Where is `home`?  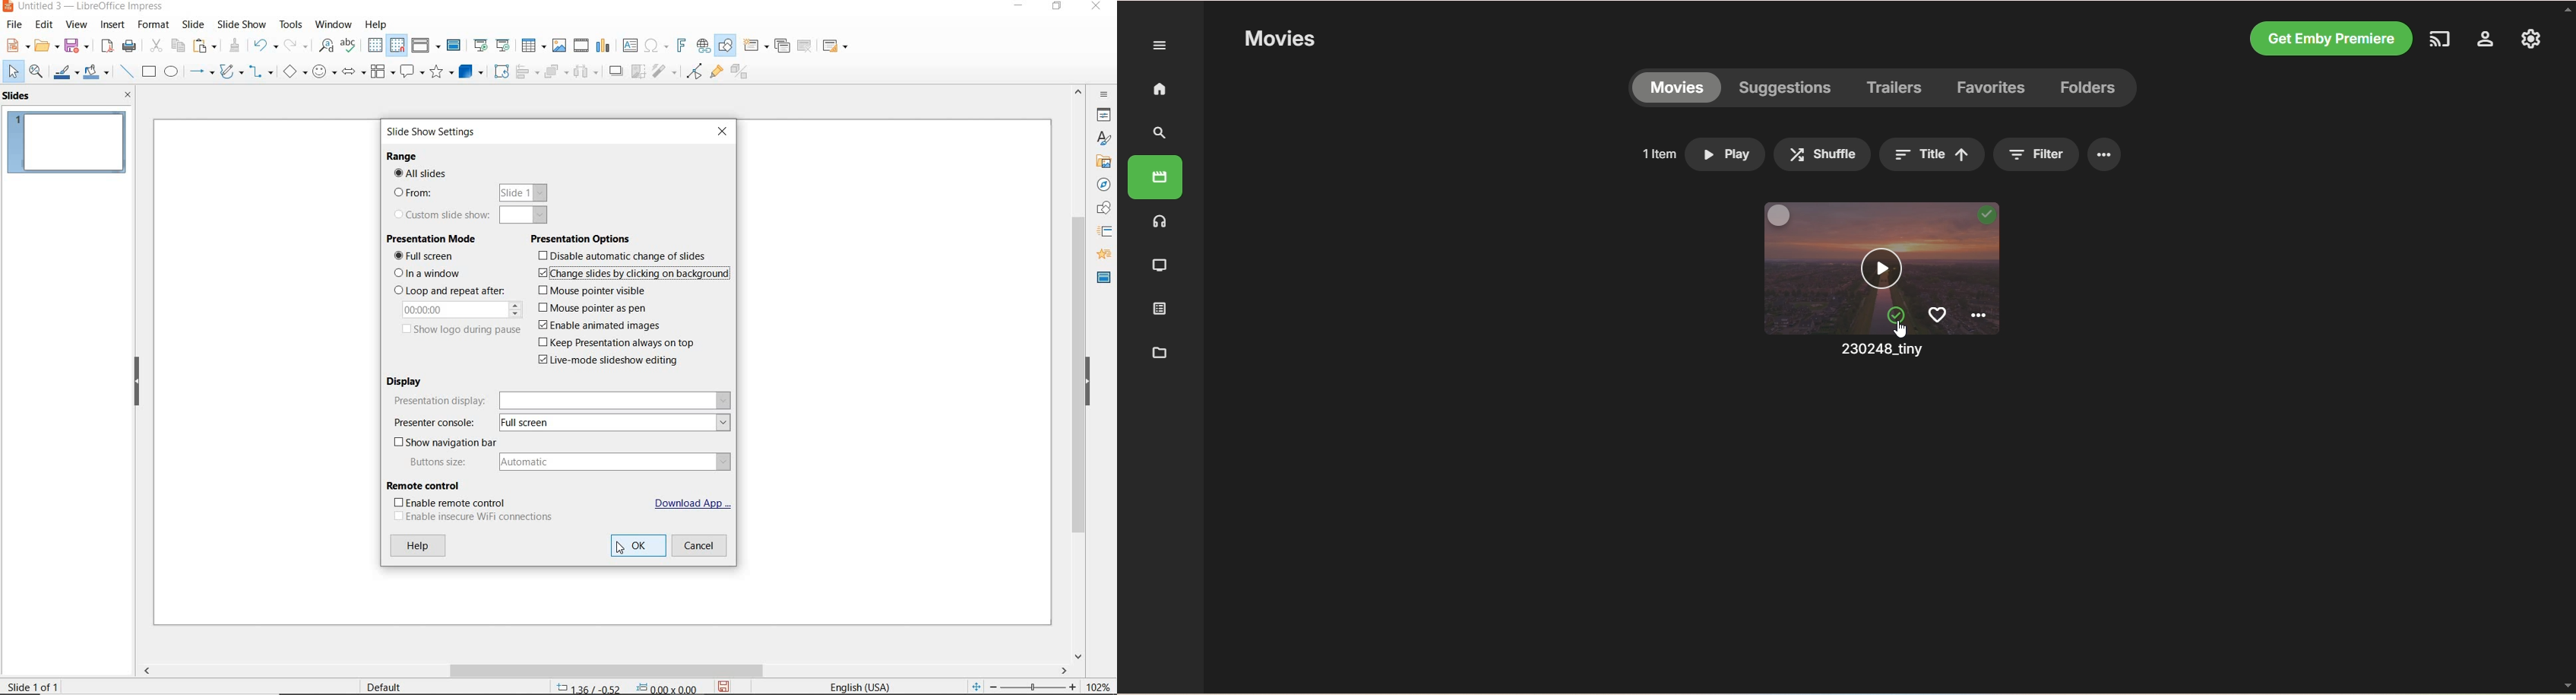 home is located at coordinates (1157, 90).